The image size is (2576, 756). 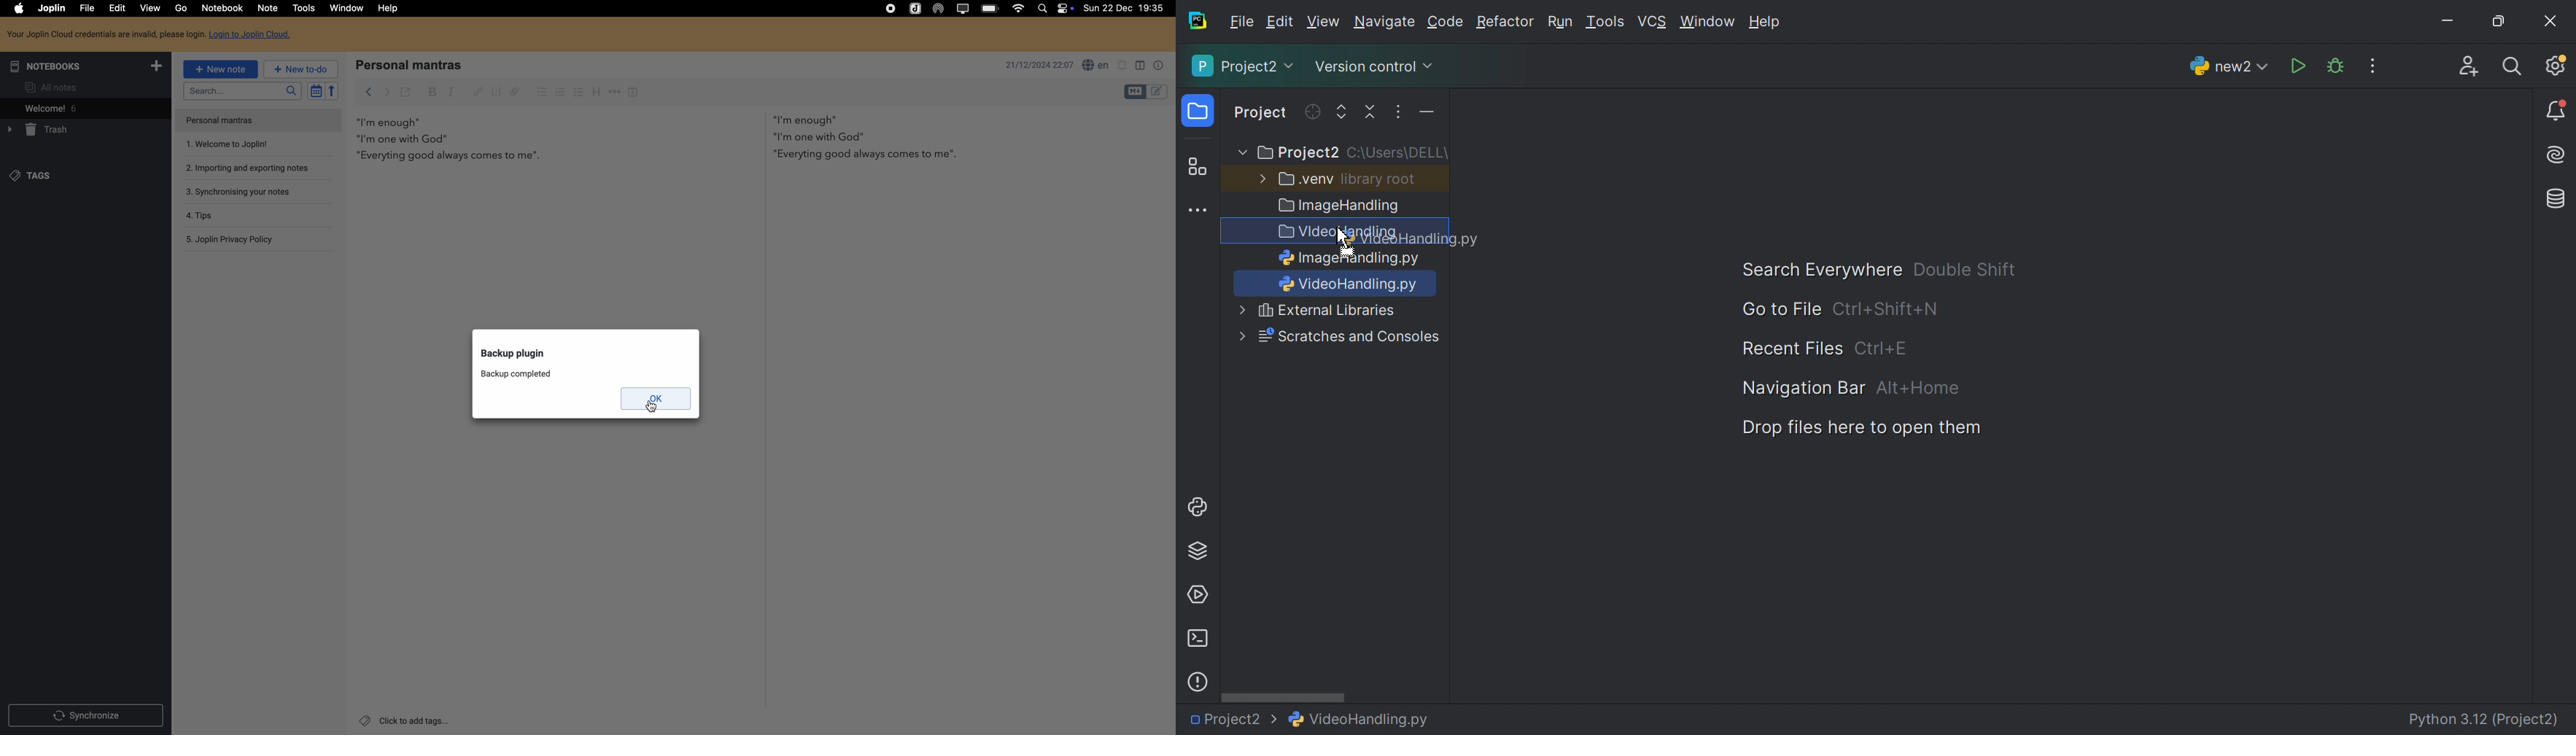 I want to click on toggle editor layout, so click(x=1135, y=91).